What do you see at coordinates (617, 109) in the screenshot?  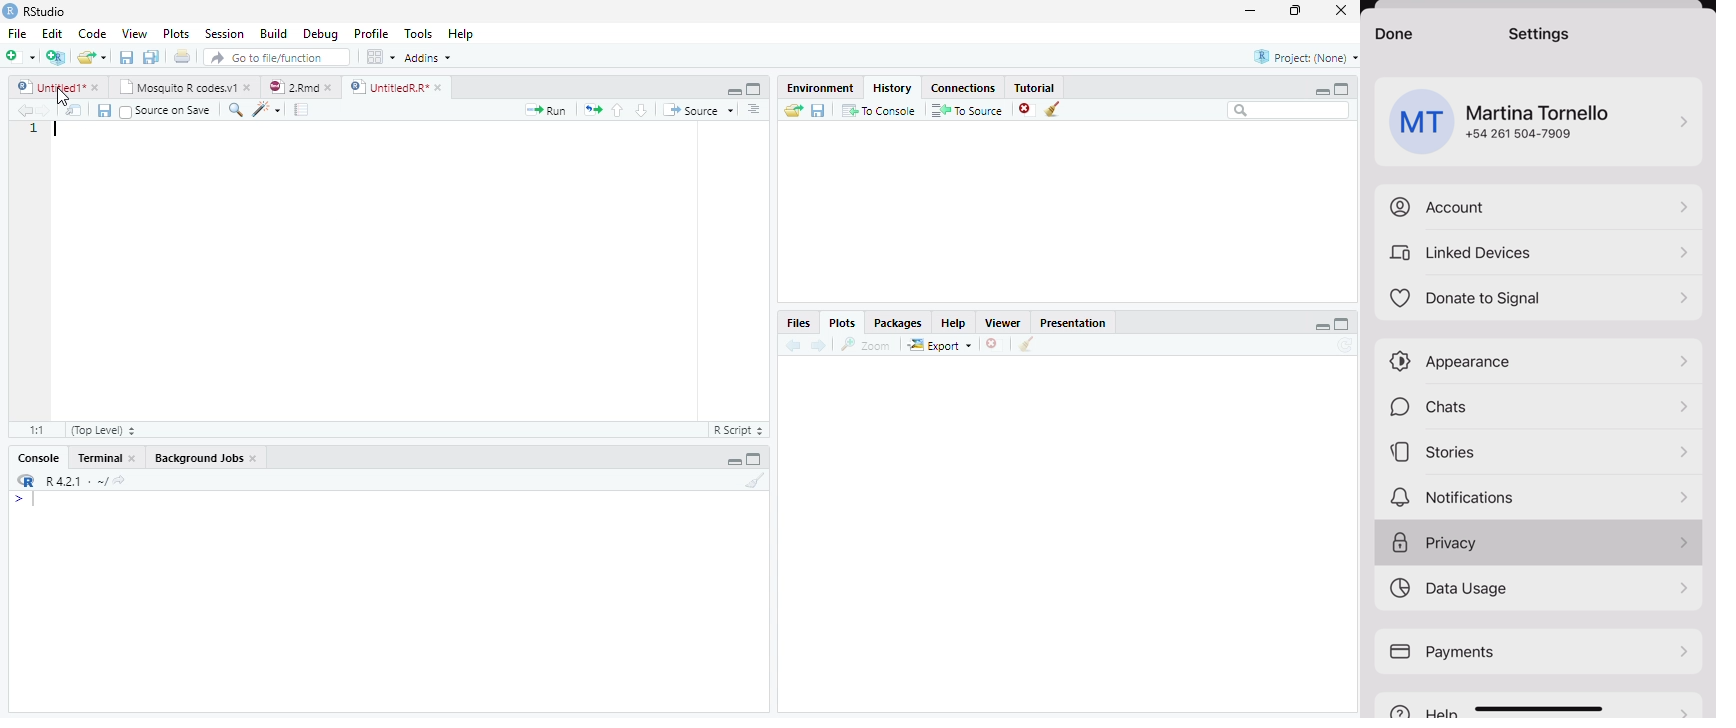 I see `Go to the previous section` at bounding box center [617, 109].